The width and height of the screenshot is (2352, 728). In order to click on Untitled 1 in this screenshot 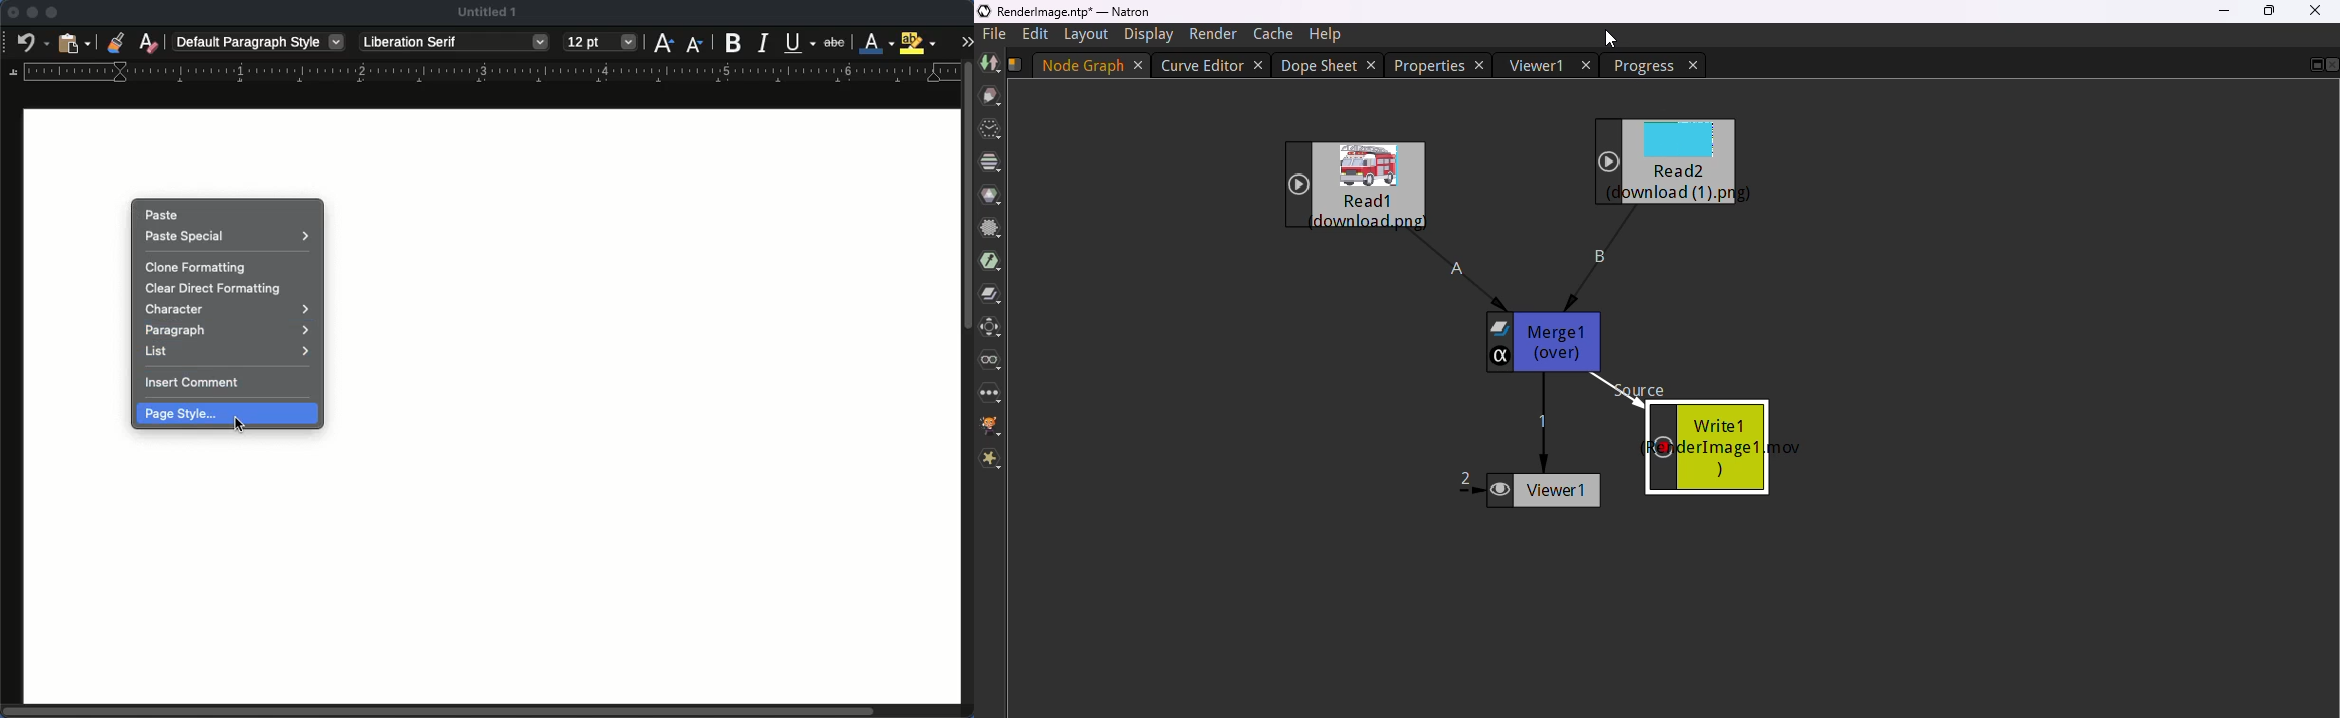, I will do `click(486, 12)`.